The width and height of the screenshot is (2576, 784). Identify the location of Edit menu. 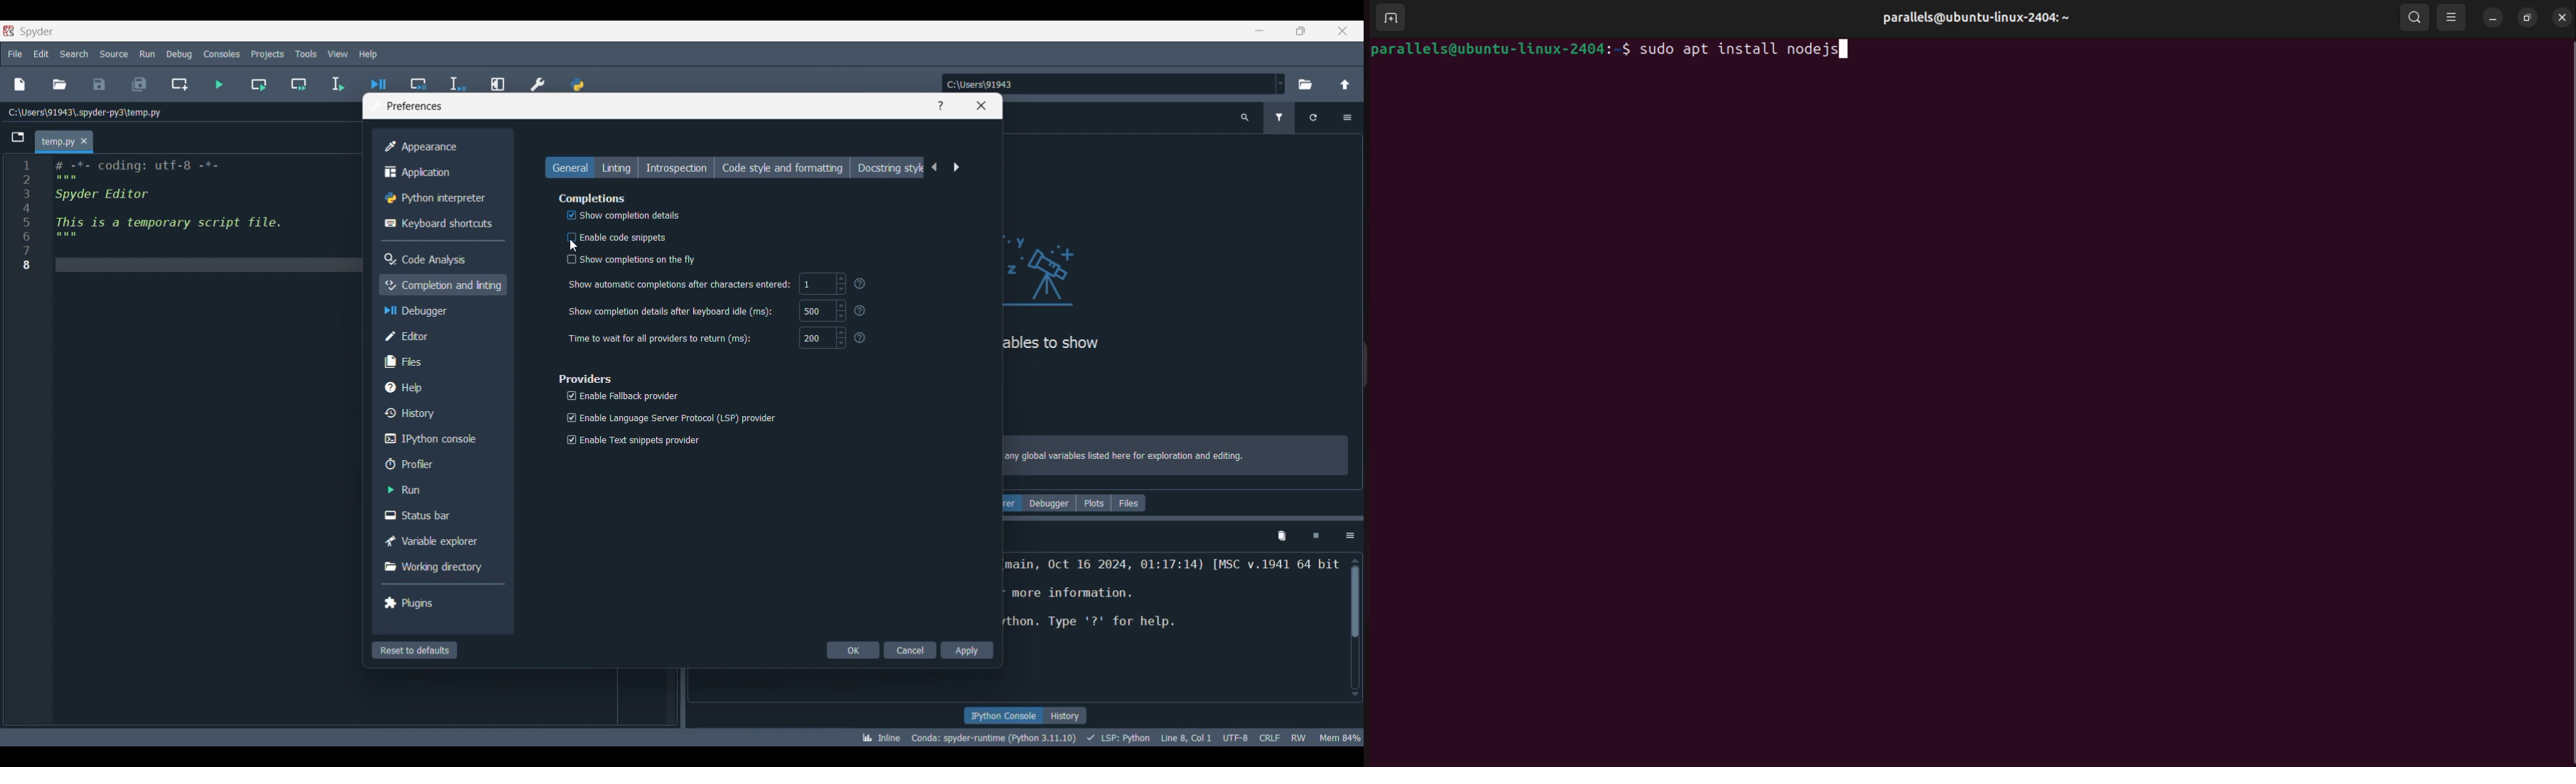
(42, 54).